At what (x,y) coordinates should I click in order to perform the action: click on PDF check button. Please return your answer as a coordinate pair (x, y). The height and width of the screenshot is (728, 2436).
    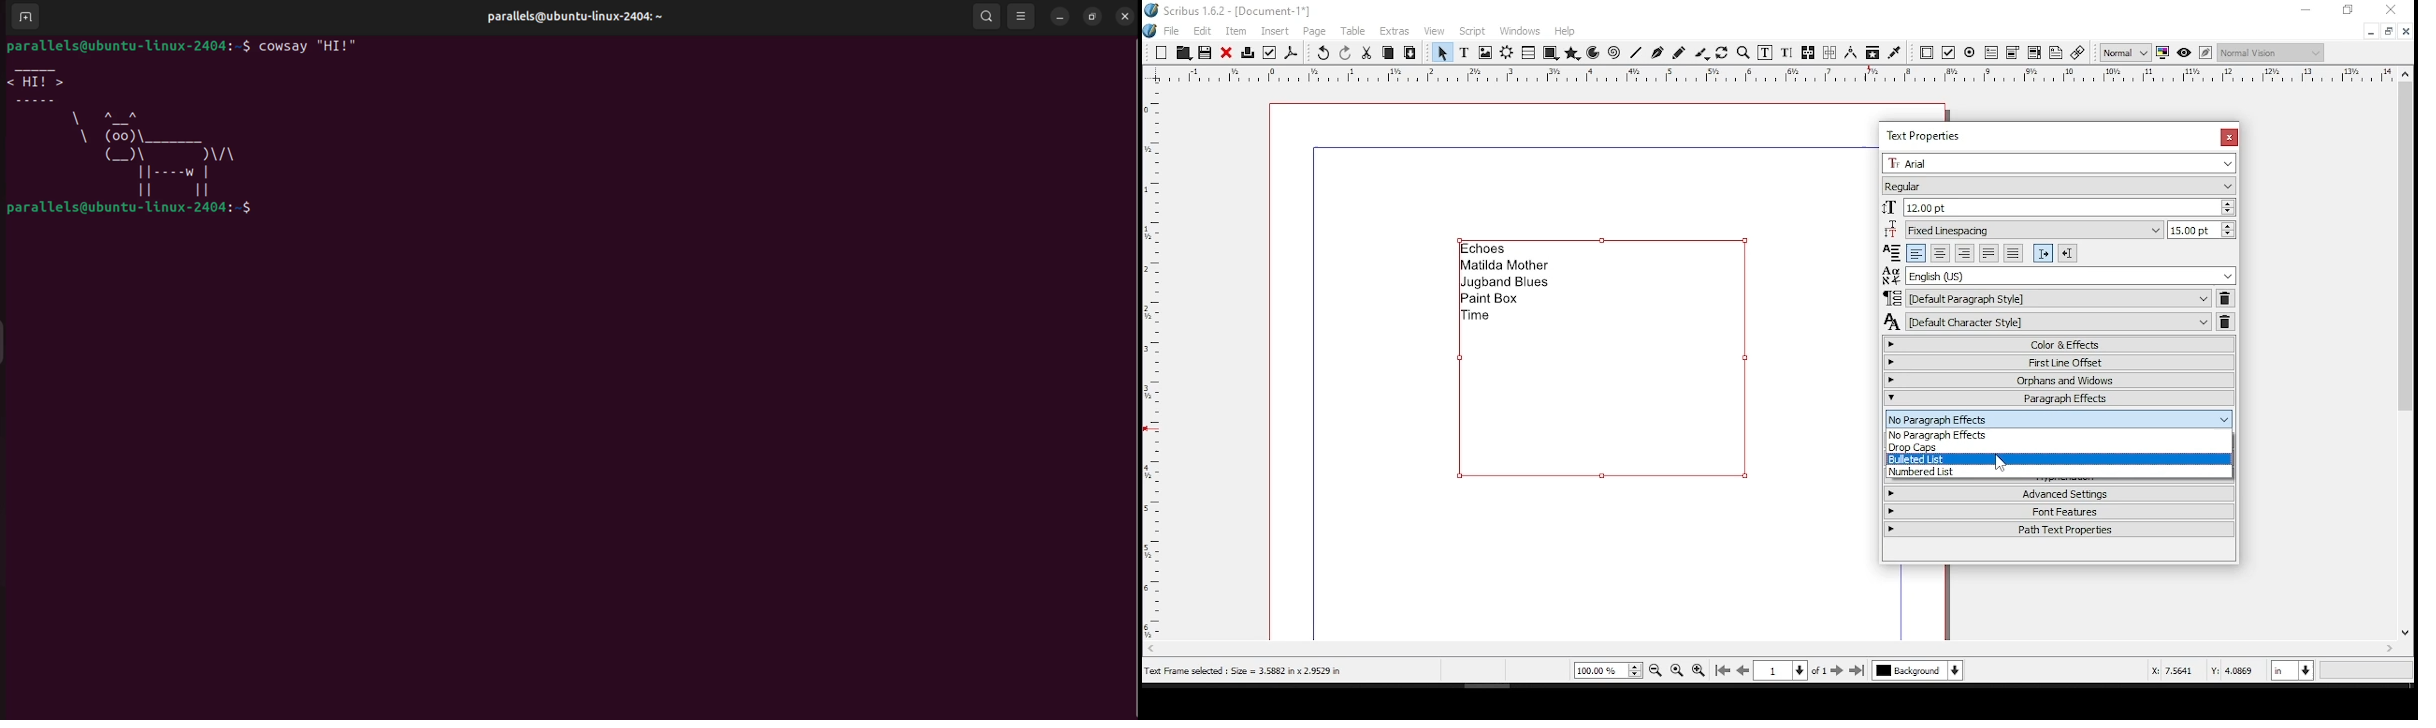
    Looking at the image, I should click on (1949, 53).